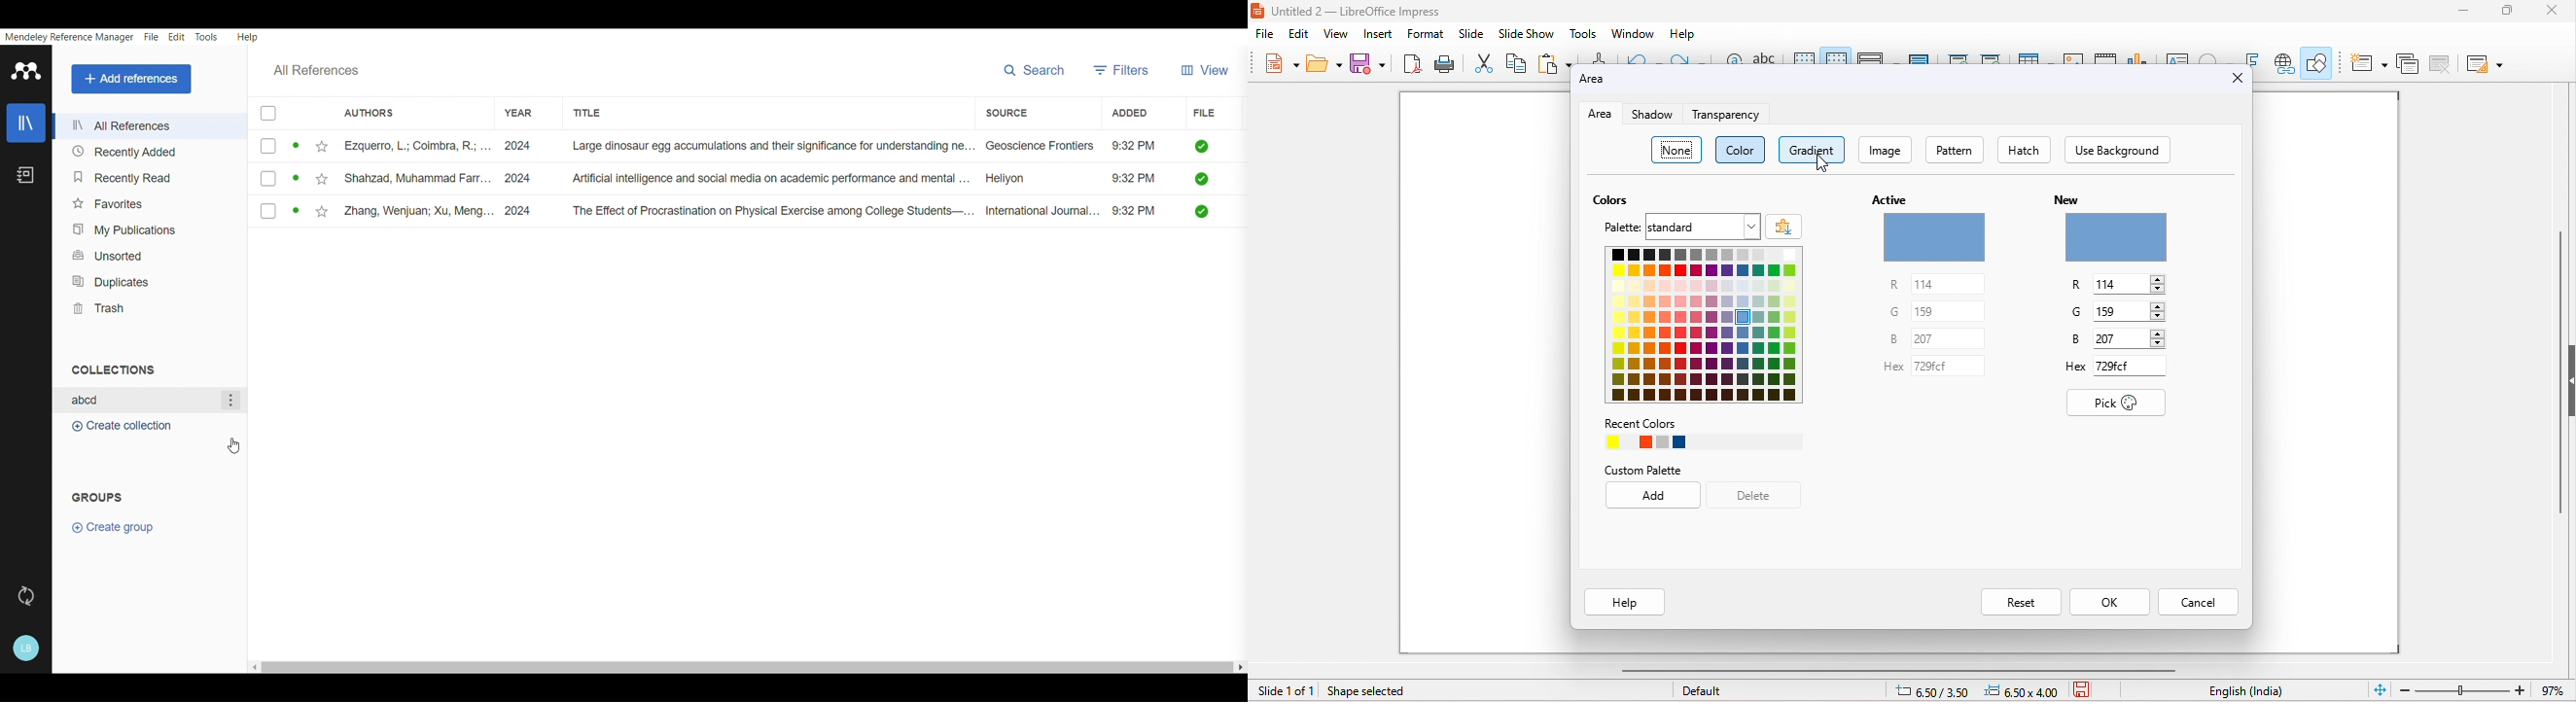 Image resolution: width=2576 pixels, height=728 pixels. Describe the element at coordinates (276, 148) in the screenshot. I see `checkbox` at that location.